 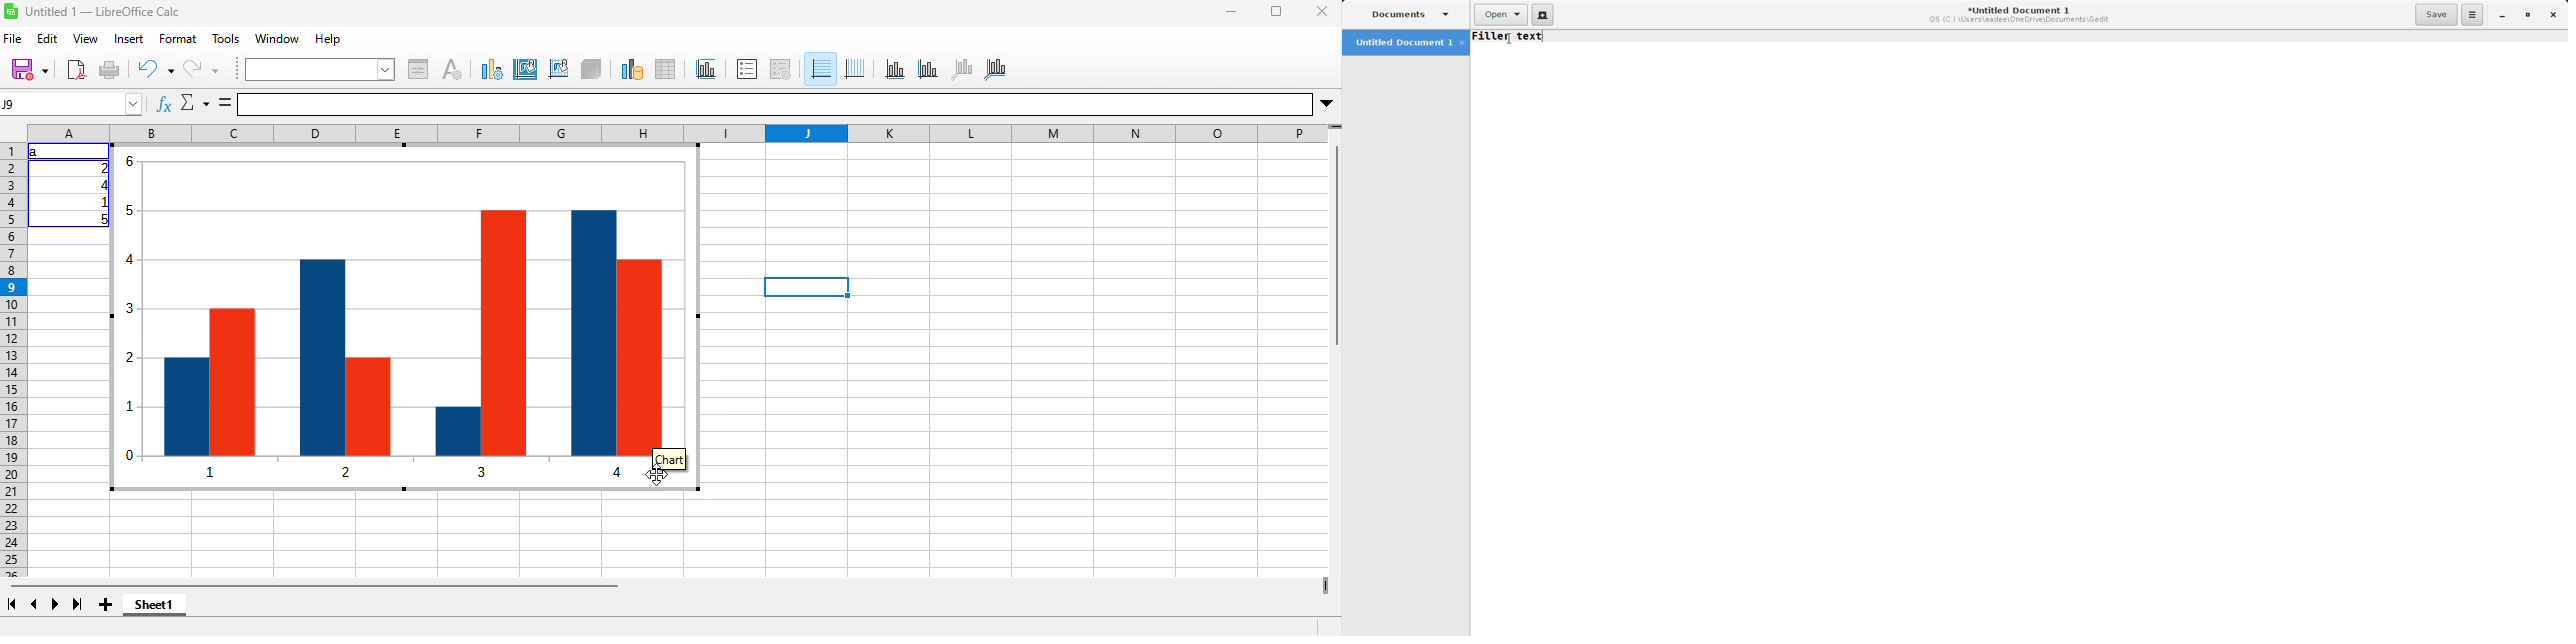 I want to click on Column chart, so click(x=381, y=317).